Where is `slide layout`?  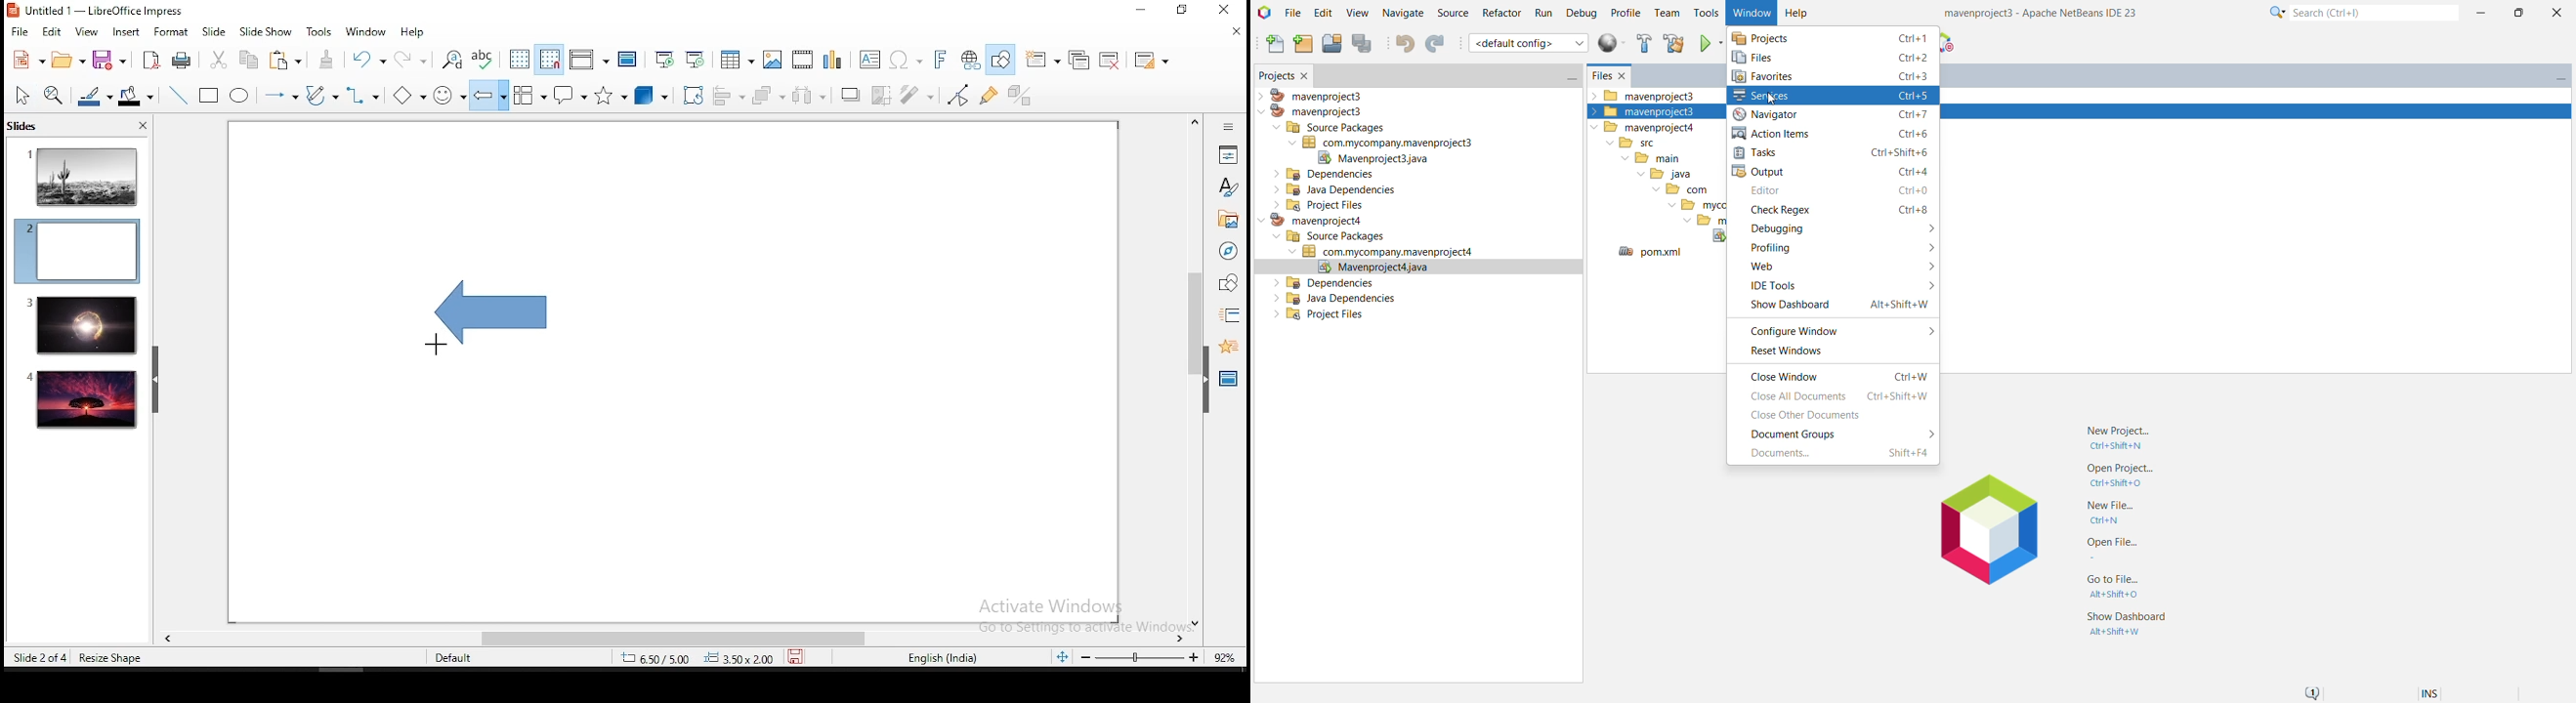
slide layout is located at coordinates (1149, 61).